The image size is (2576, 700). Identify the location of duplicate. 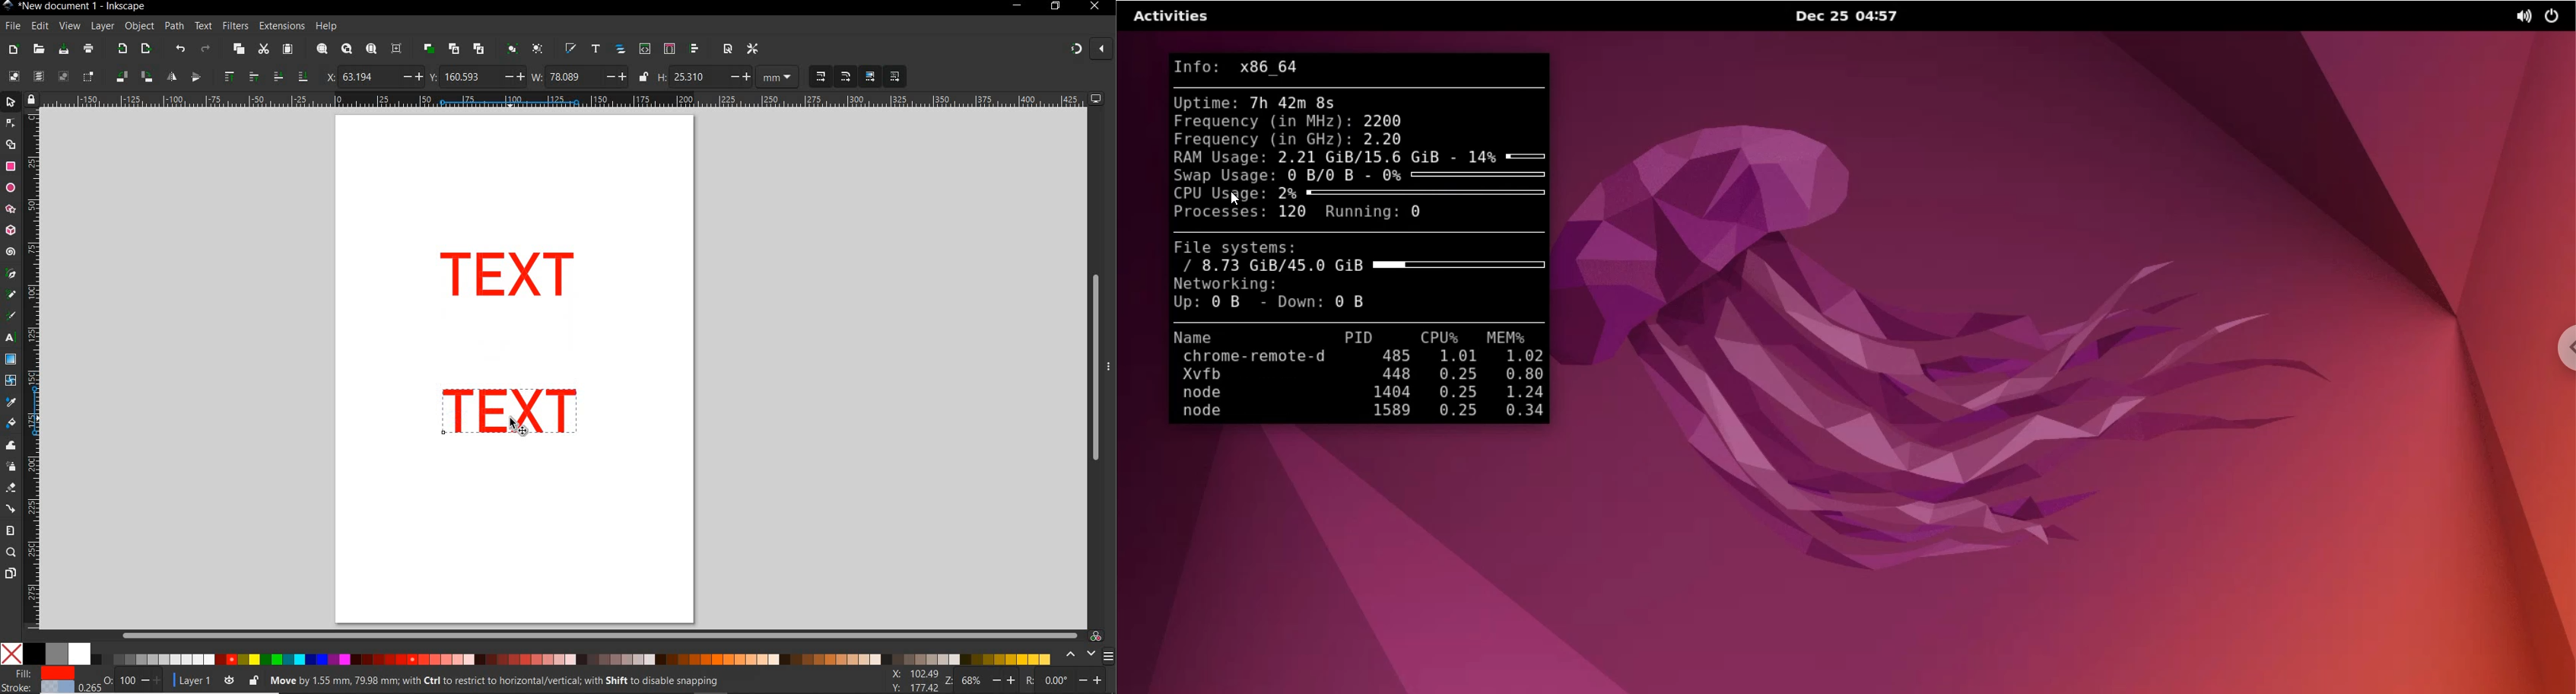
(429, 49).